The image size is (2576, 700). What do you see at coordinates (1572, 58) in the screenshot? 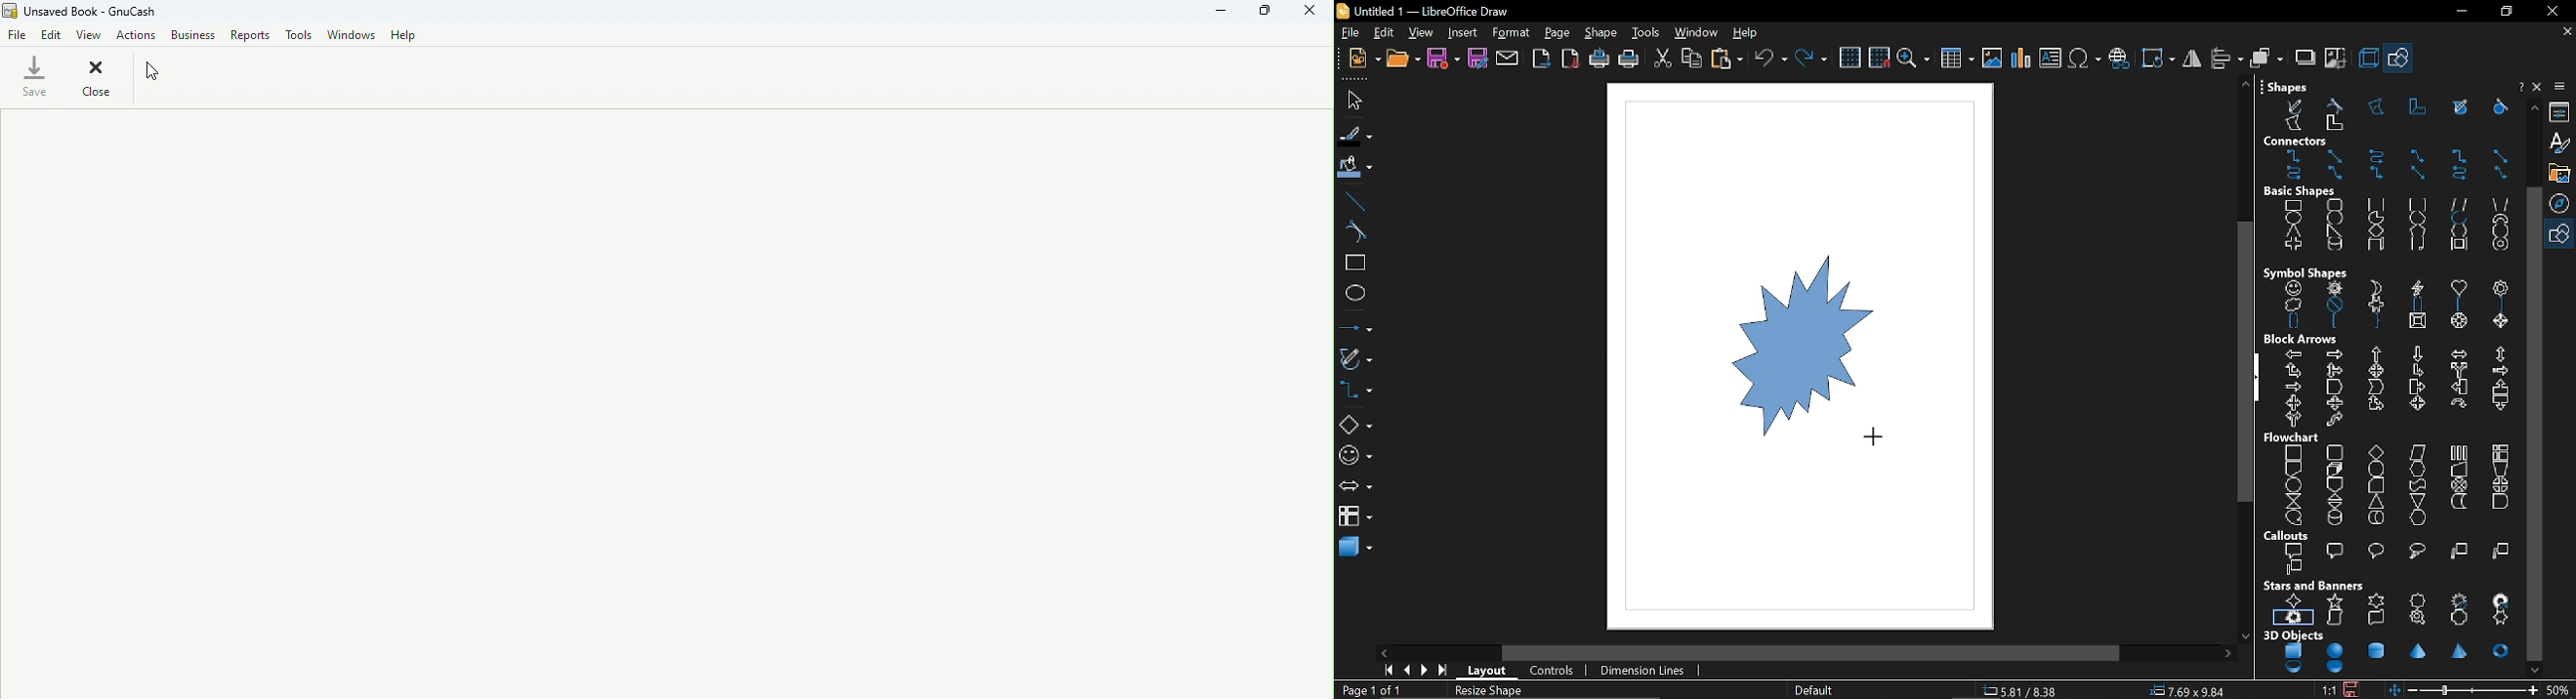
I see `export as pdf` at bounding box center [1572, 58].